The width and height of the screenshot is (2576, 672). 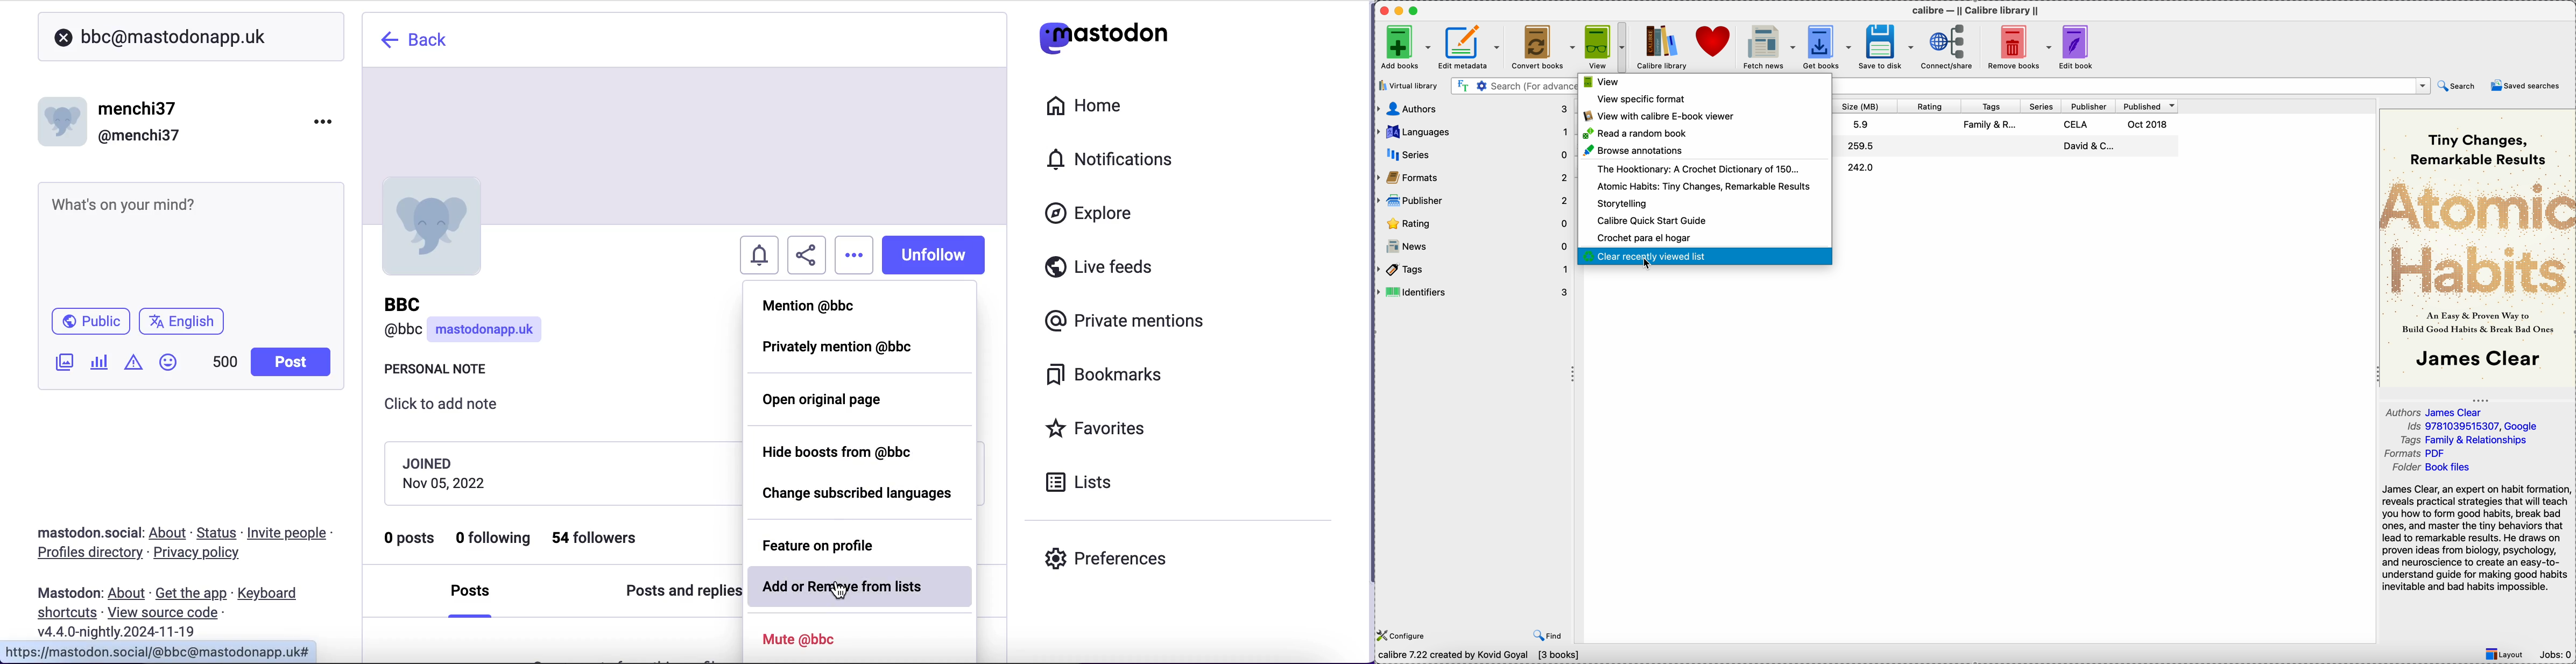 What do you see at coordinates (1886, 47) in the screenshot?
I see `save to disk` at bounding box center [1886, 47].